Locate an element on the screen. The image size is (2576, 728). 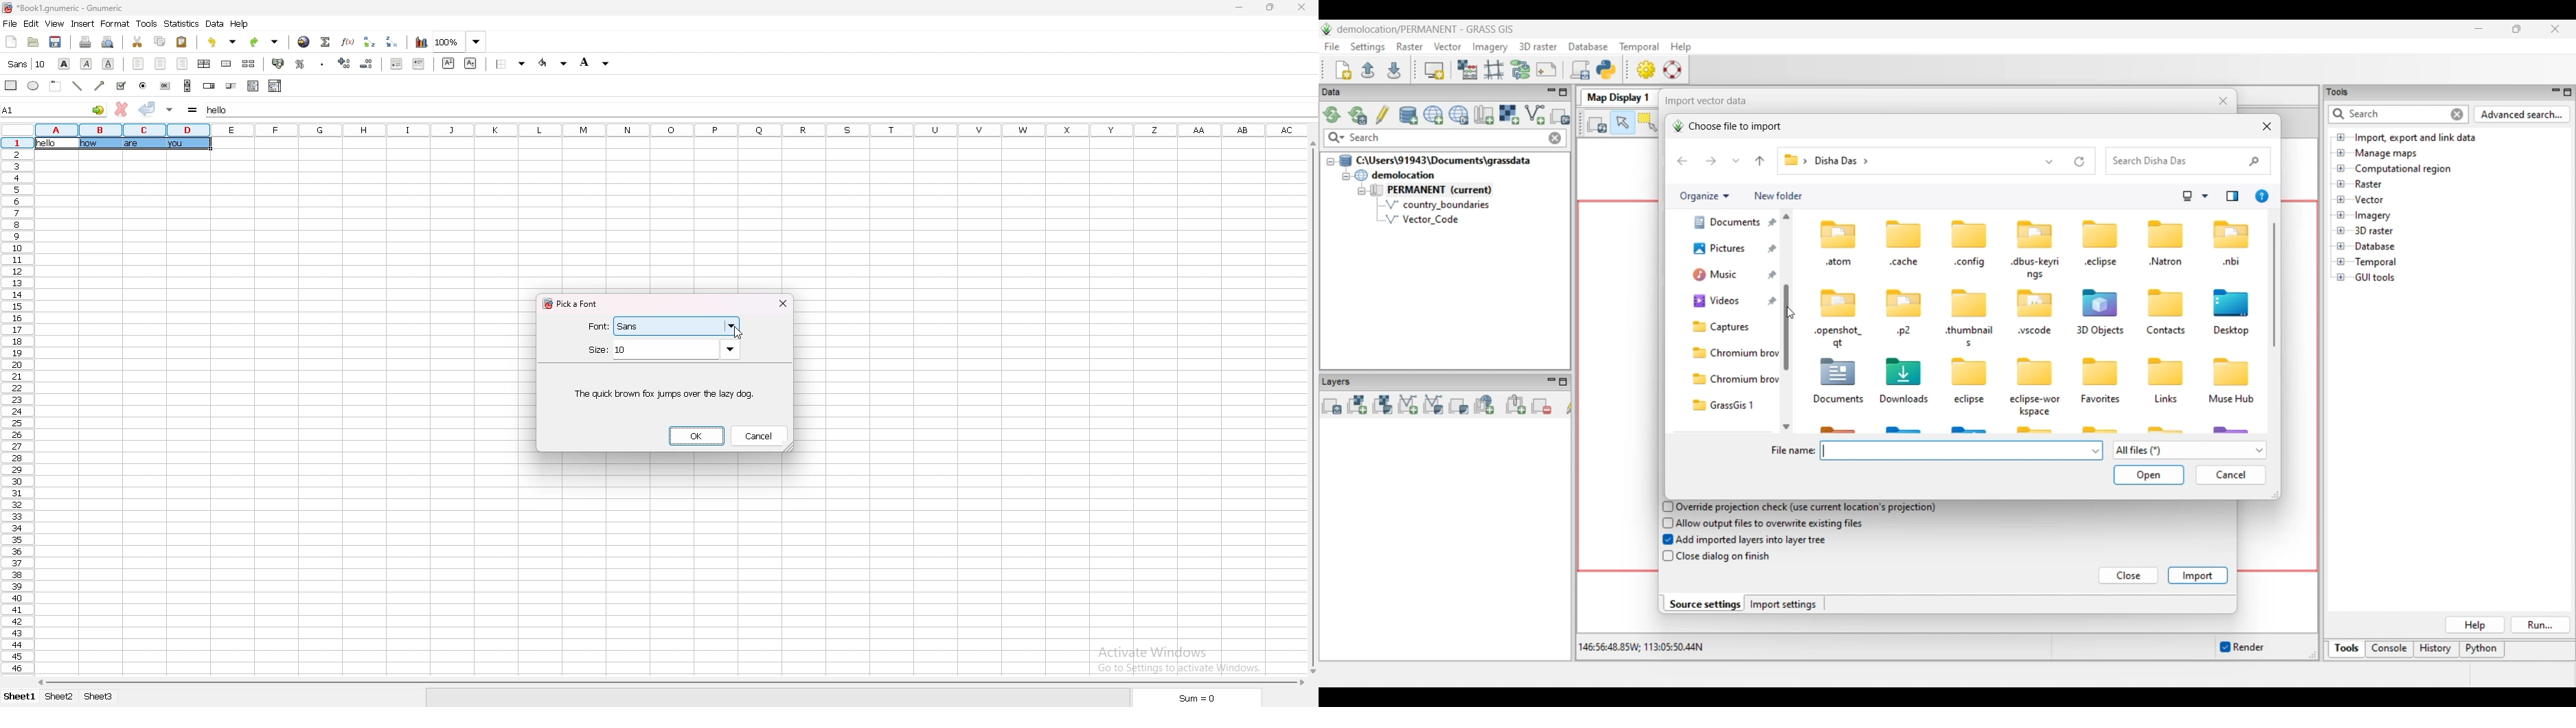
right align is located at coordinates (183, 64).